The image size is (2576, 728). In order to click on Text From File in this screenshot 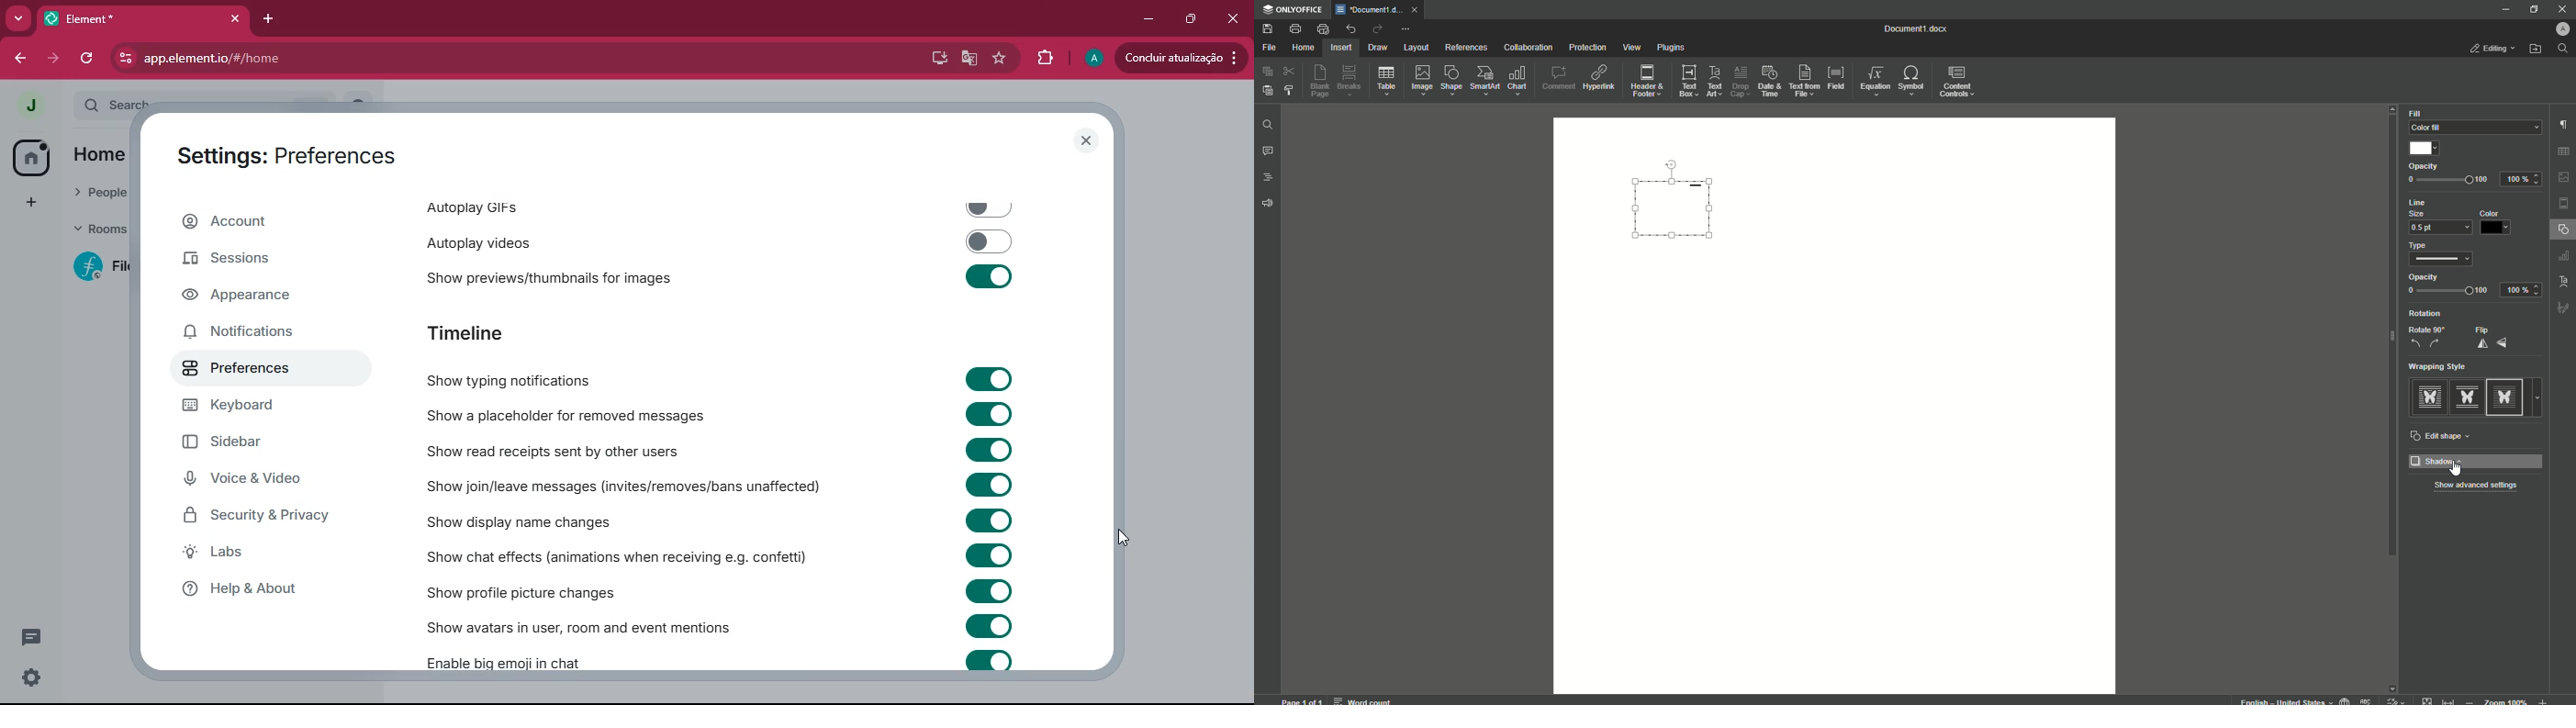, I will do `click(1802, 80)`.